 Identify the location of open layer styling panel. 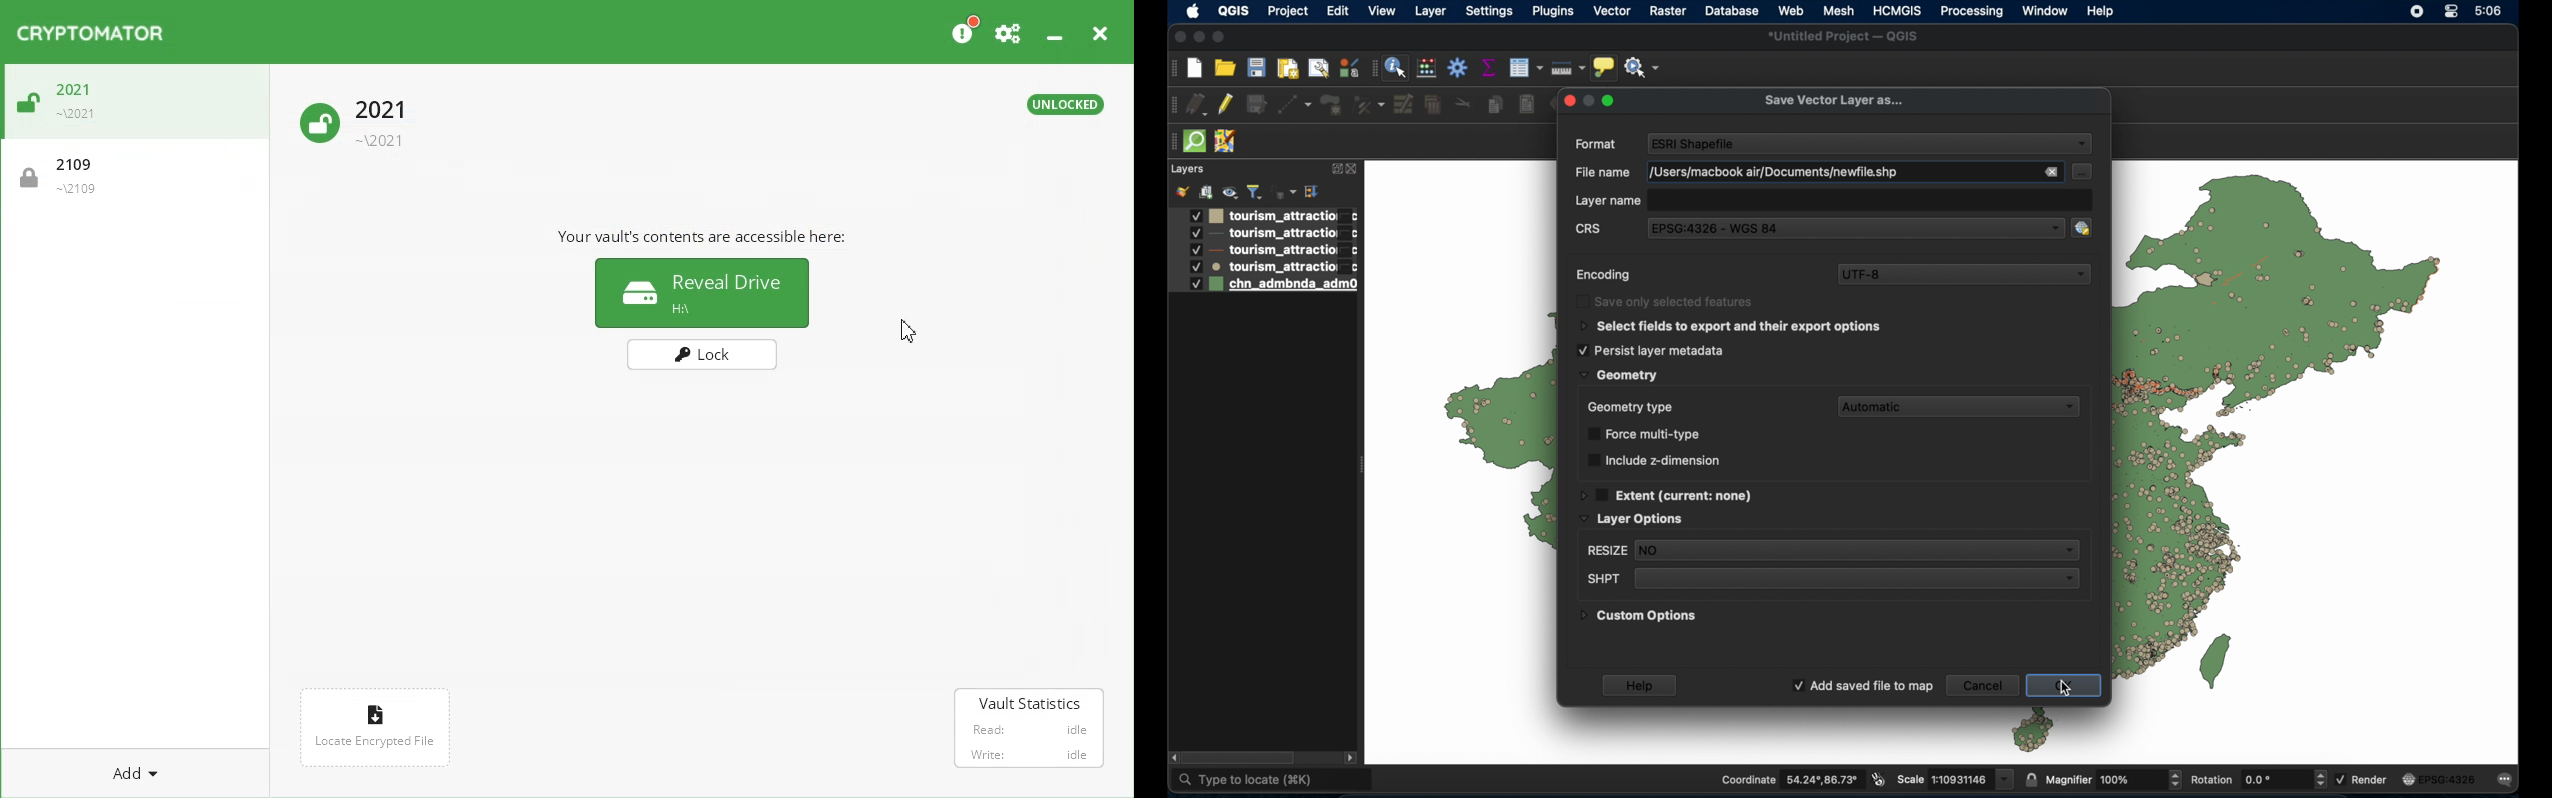
(1182, 191).